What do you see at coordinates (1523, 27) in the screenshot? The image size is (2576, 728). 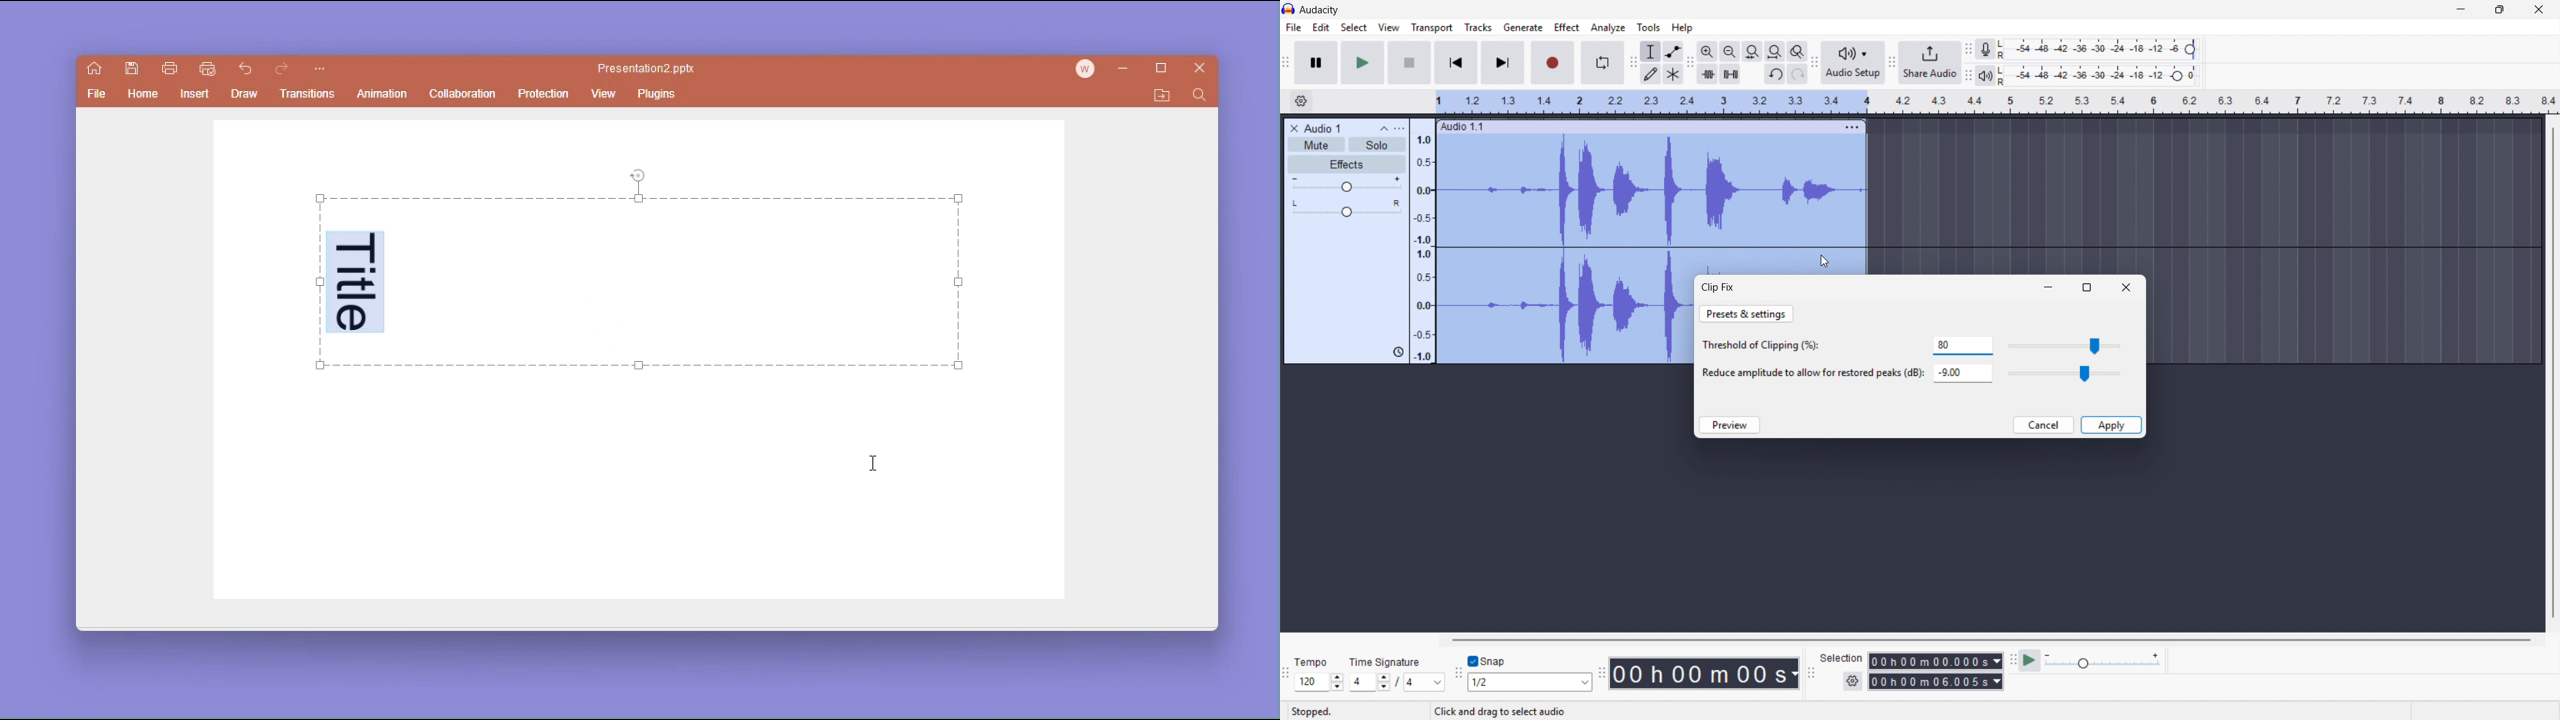 I see `Generate` at bounding box center [1523, 27].